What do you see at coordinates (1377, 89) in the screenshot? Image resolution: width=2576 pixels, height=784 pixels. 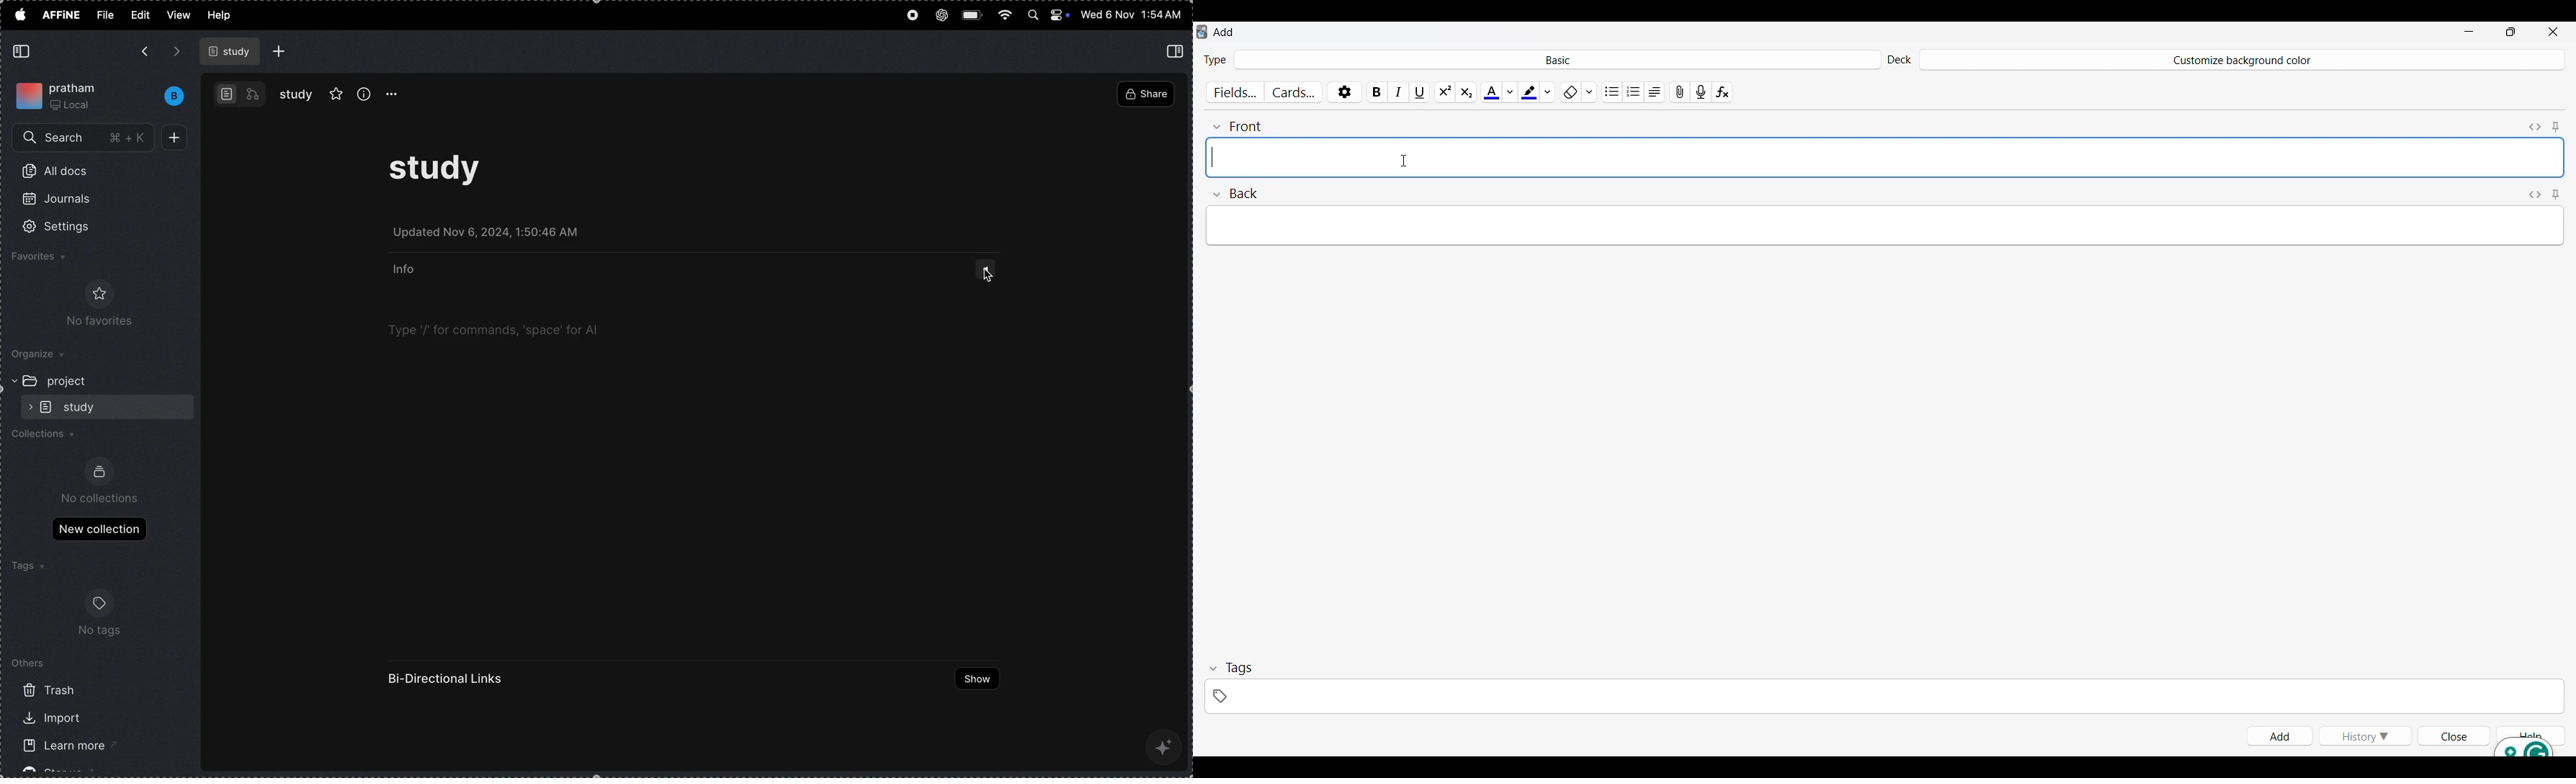 I see `Bold` at bounding box center [1377, 89].